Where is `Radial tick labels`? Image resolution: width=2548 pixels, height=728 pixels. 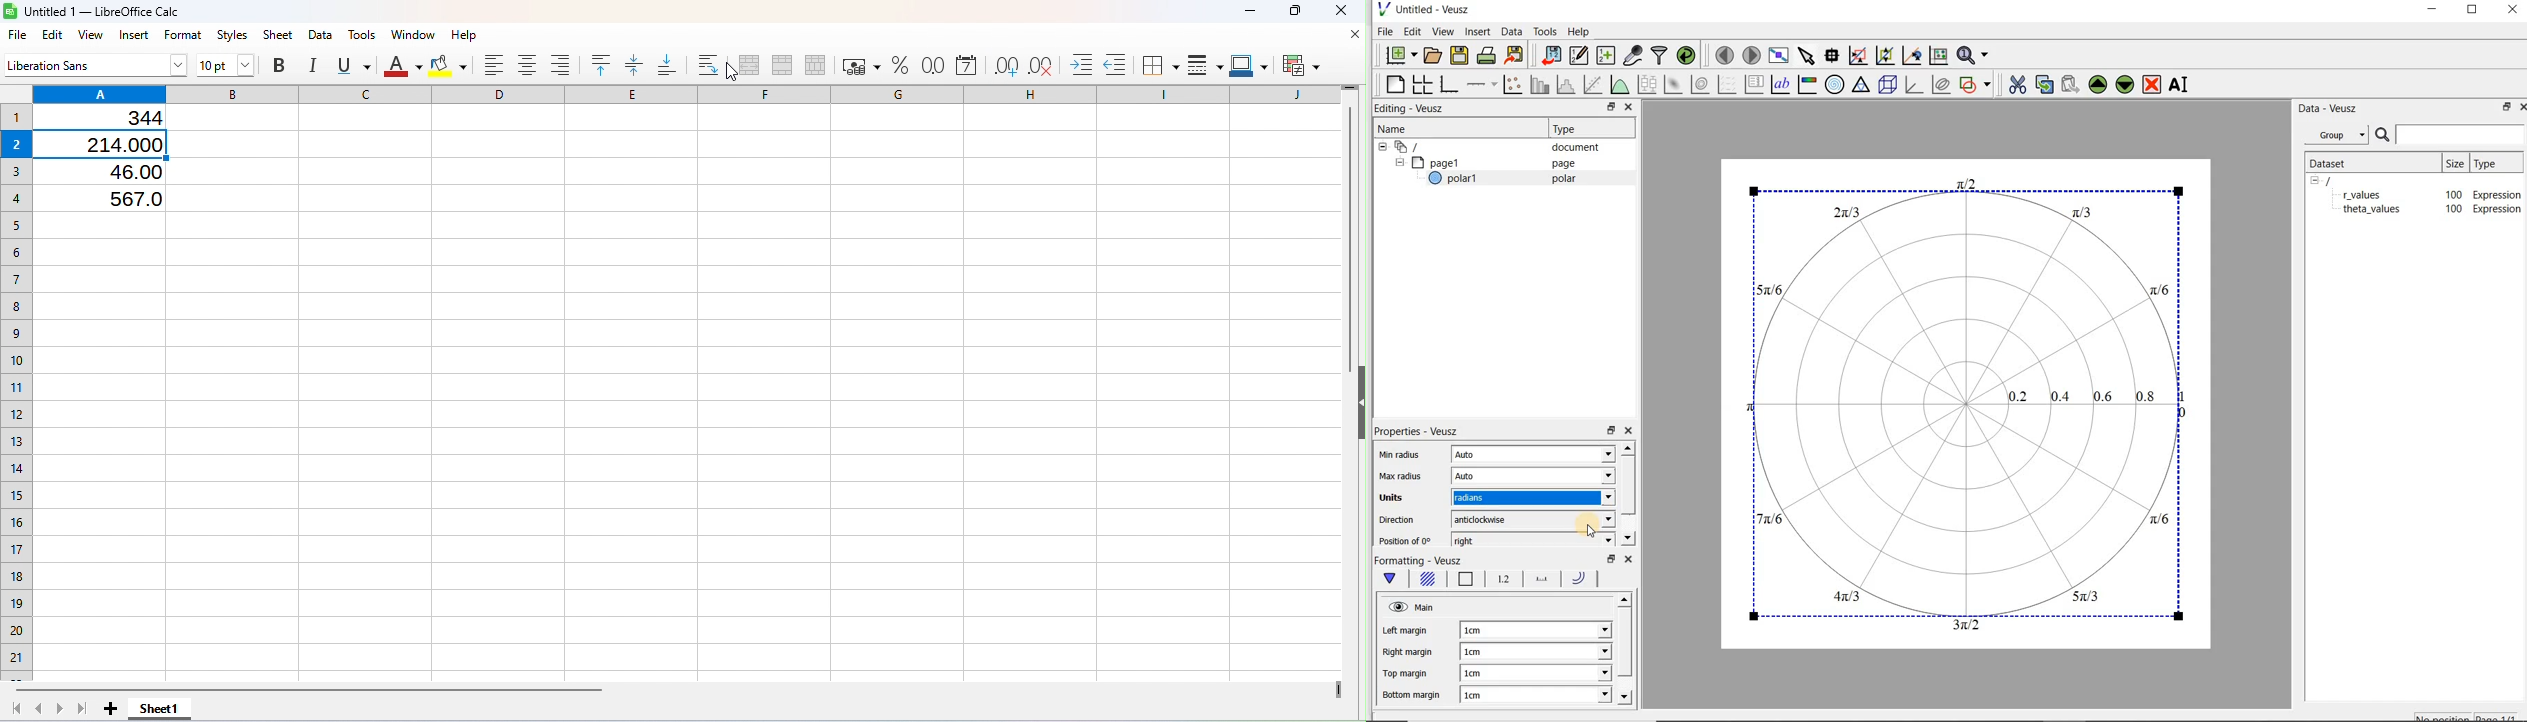 Radial tick labels is located at coordinates (1504, 580).